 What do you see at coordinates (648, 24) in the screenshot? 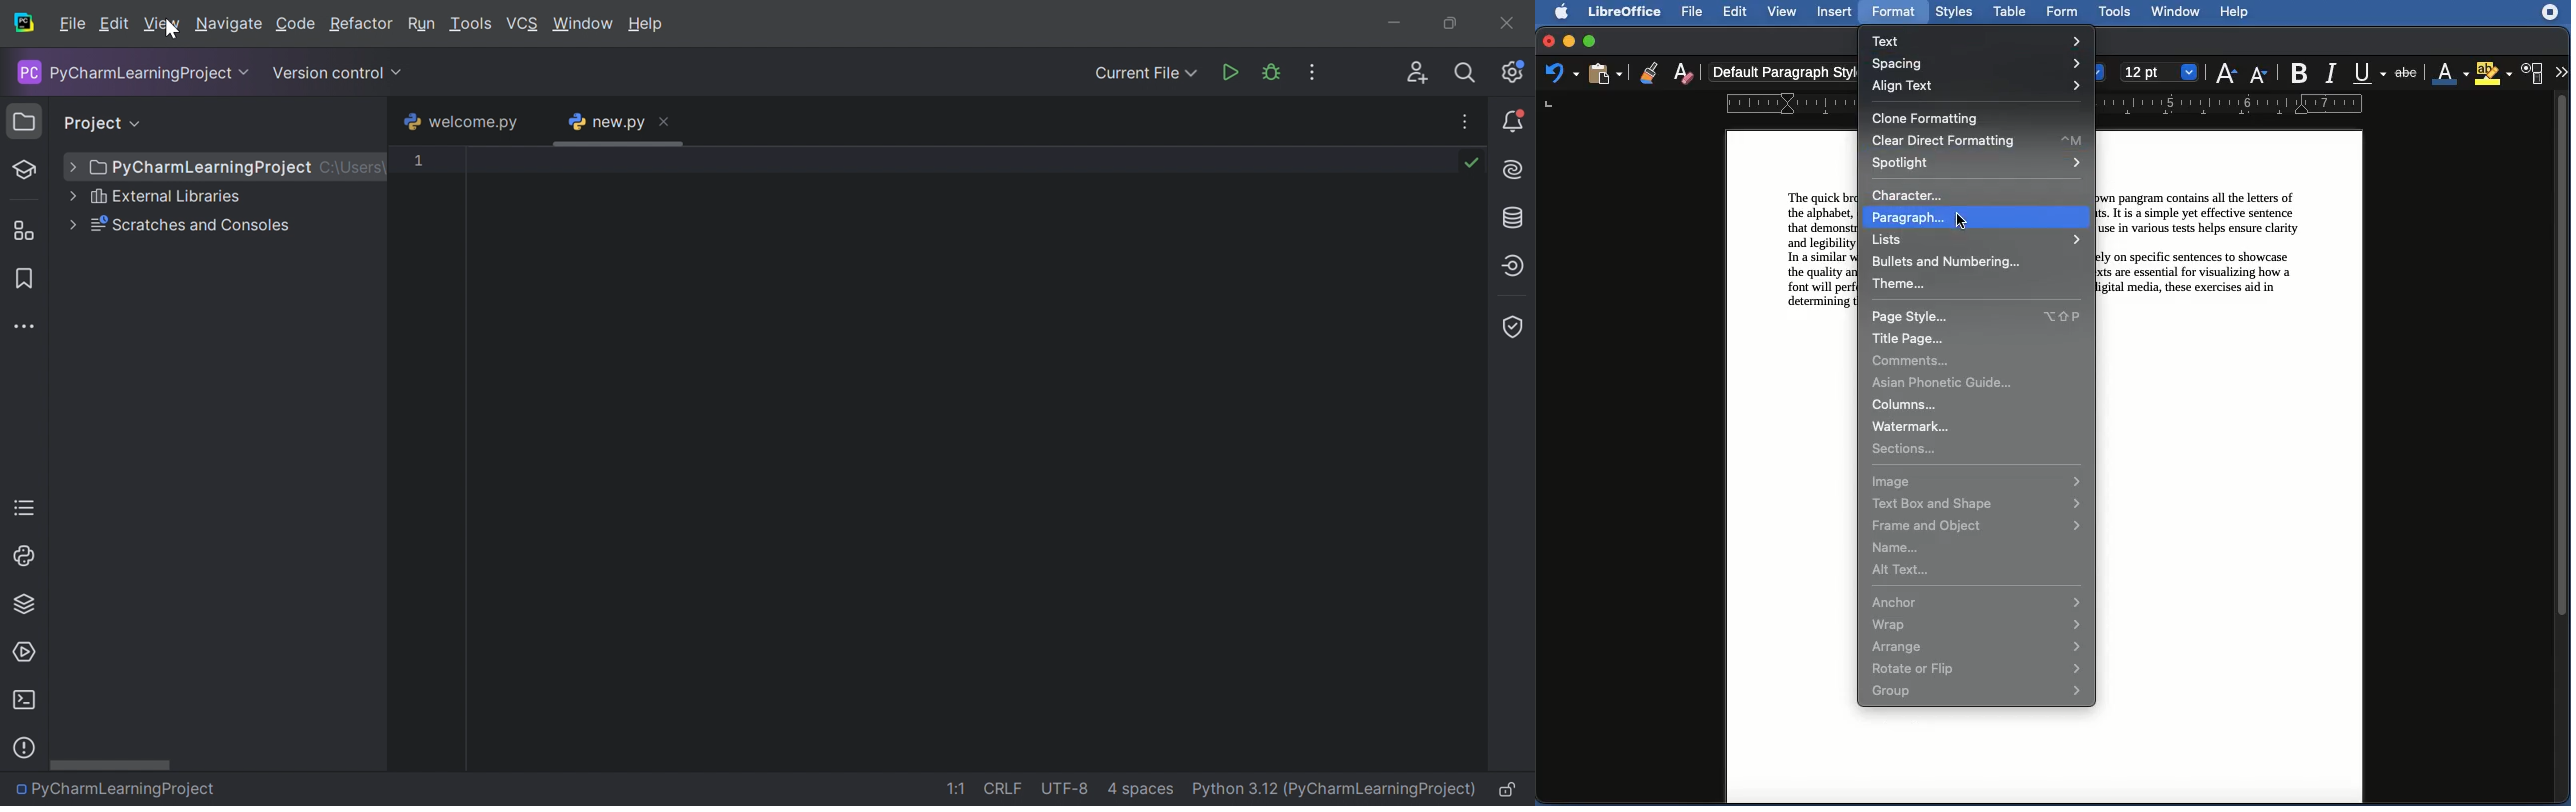
I see `Help` at bounding box center [648, 24].